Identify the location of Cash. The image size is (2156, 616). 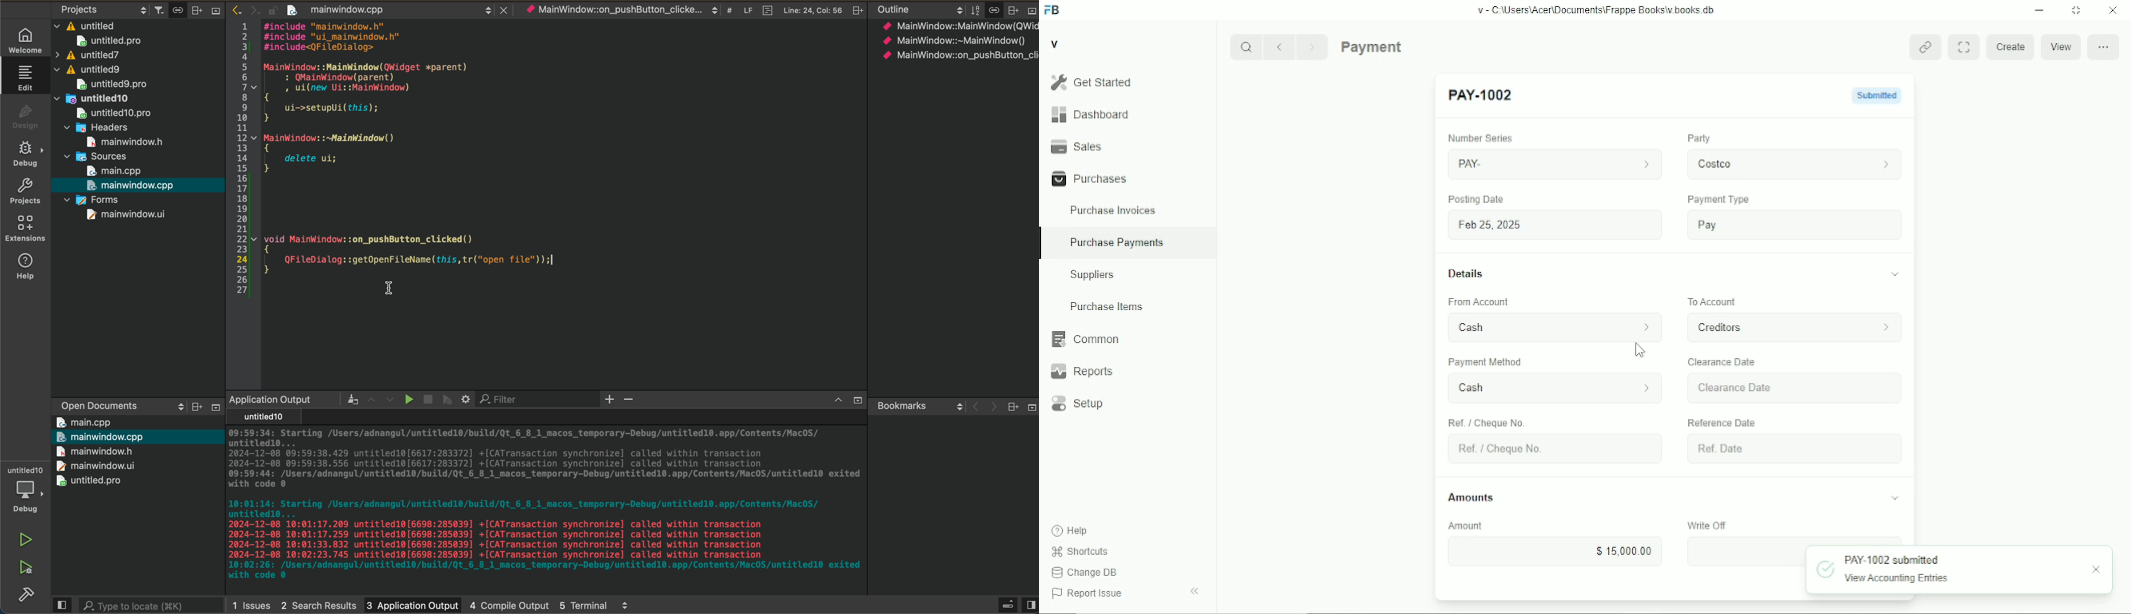
(1544, 389).